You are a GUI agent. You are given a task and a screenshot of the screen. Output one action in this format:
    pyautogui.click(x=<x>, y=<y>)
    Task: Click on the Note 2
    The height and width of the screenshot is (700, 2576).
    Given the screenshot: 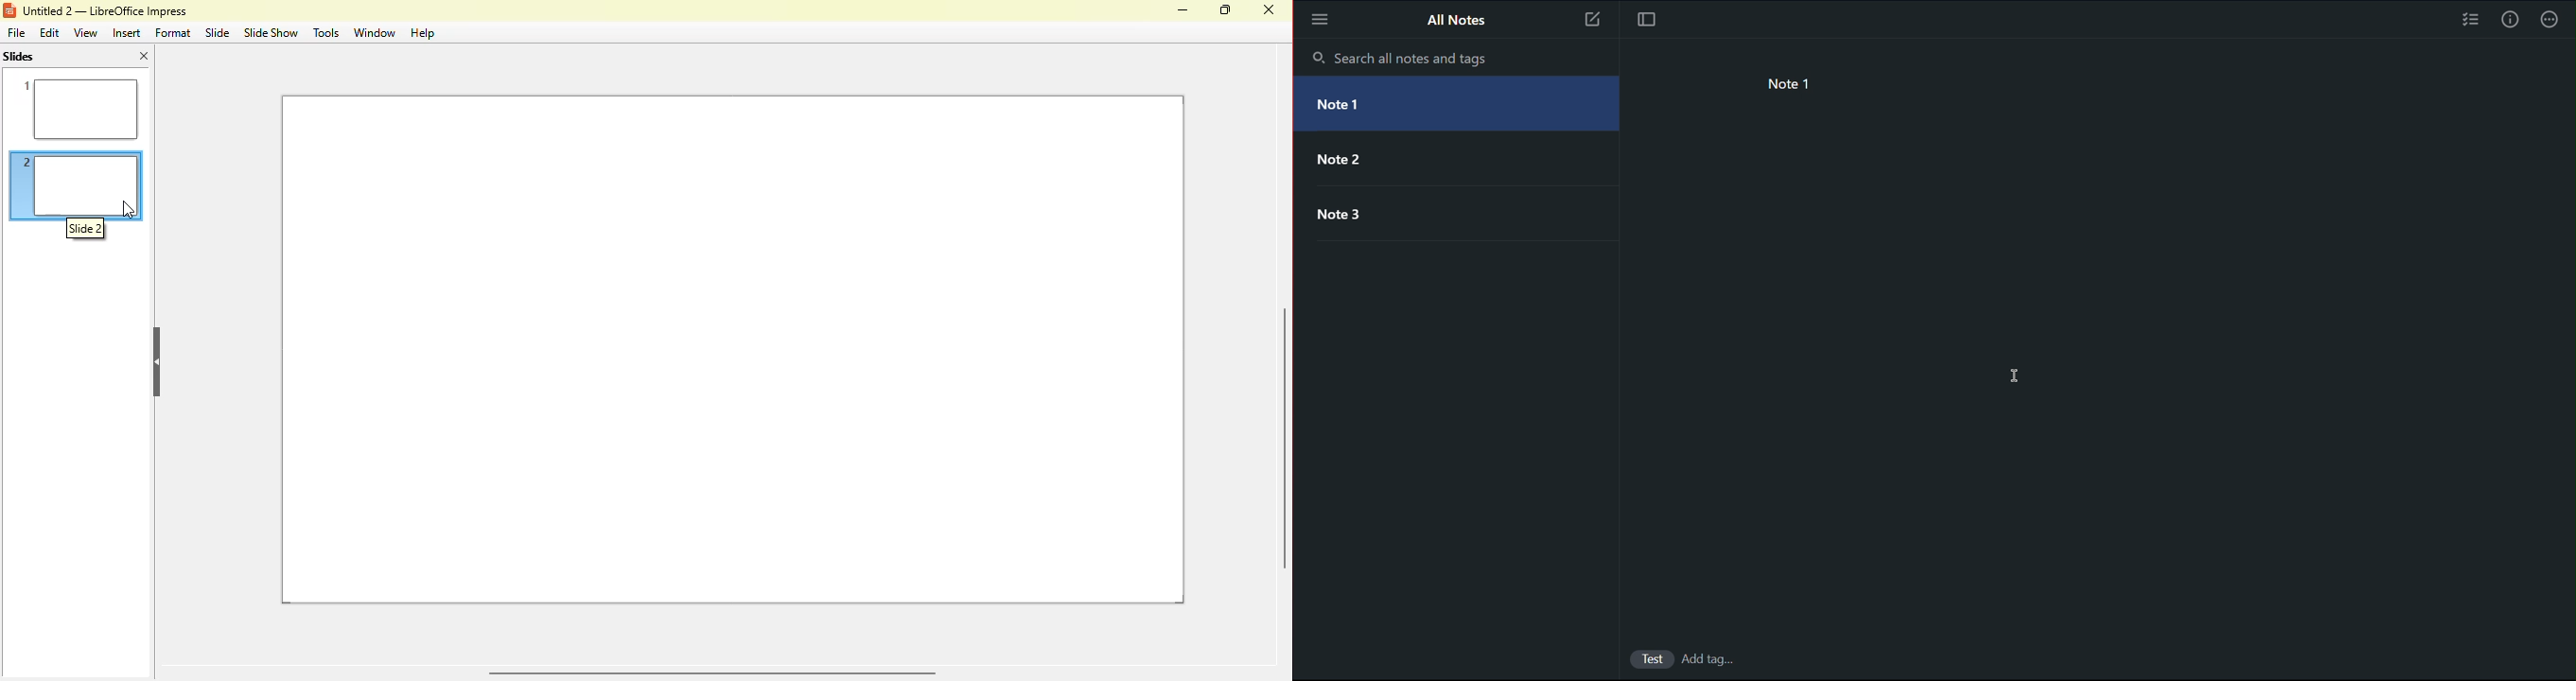 What is the action you would take?
    pyautogui.click(x=1447, y=161)
    